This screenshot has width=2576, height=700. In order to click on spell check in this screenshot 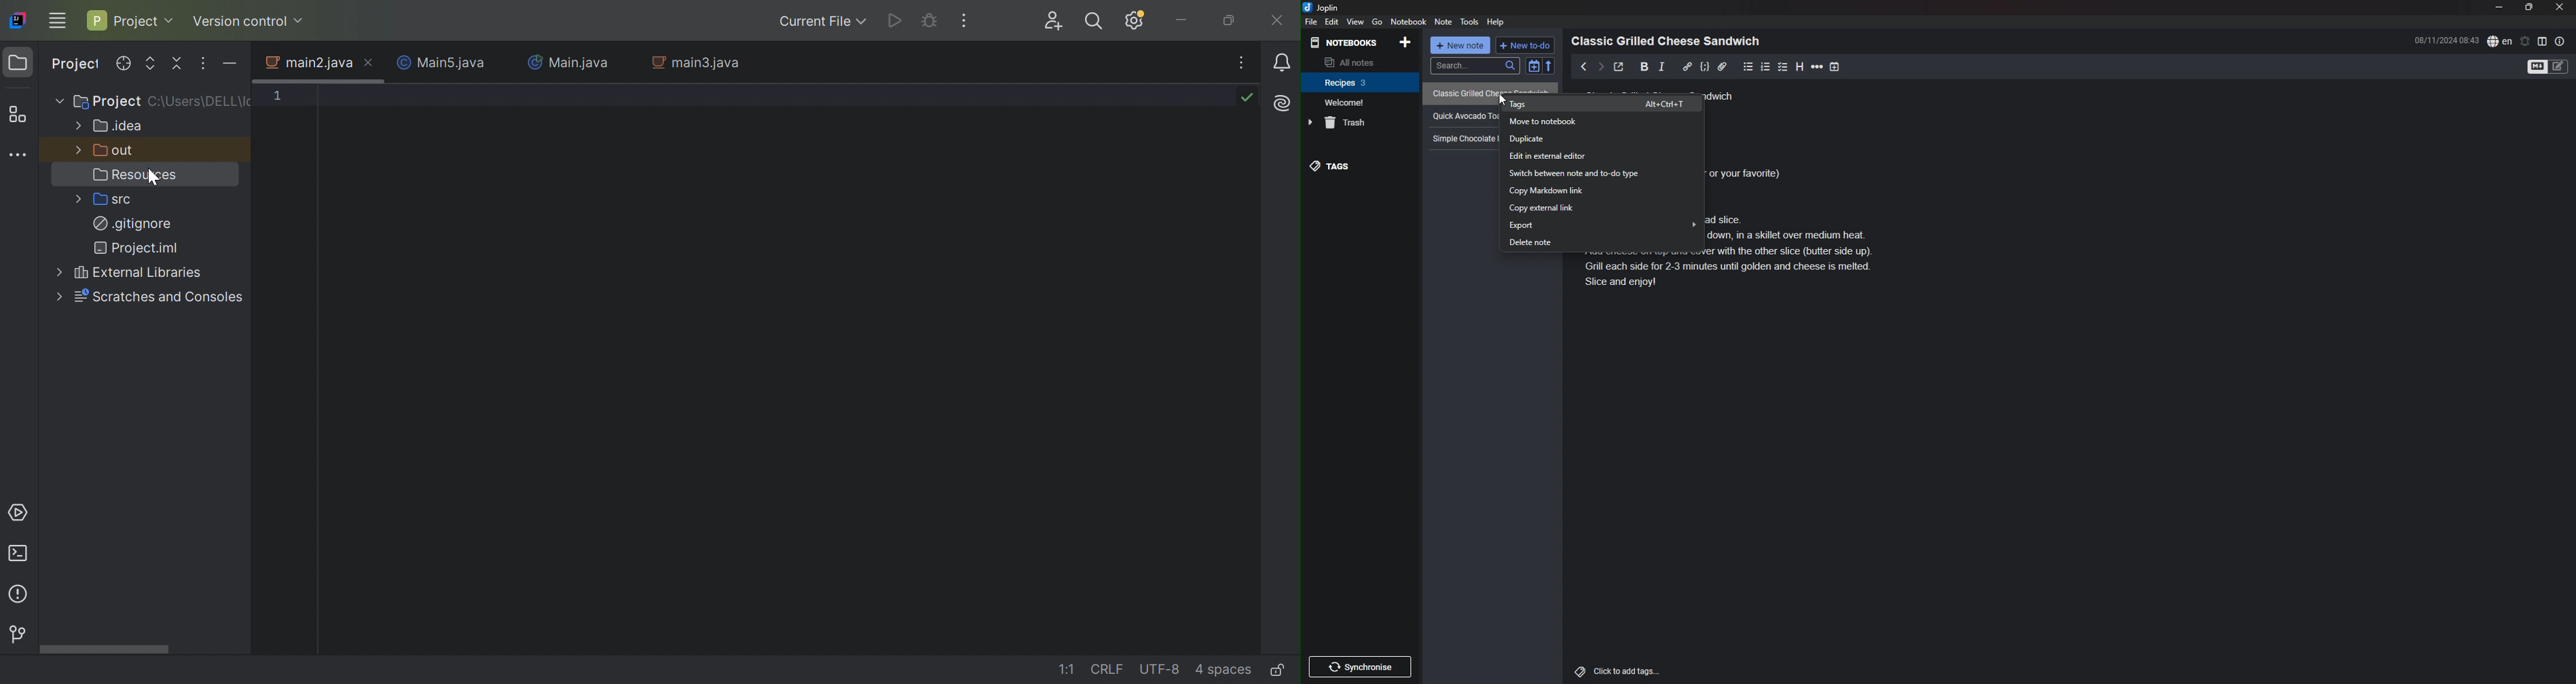, I will do `click(2500, 41)`.